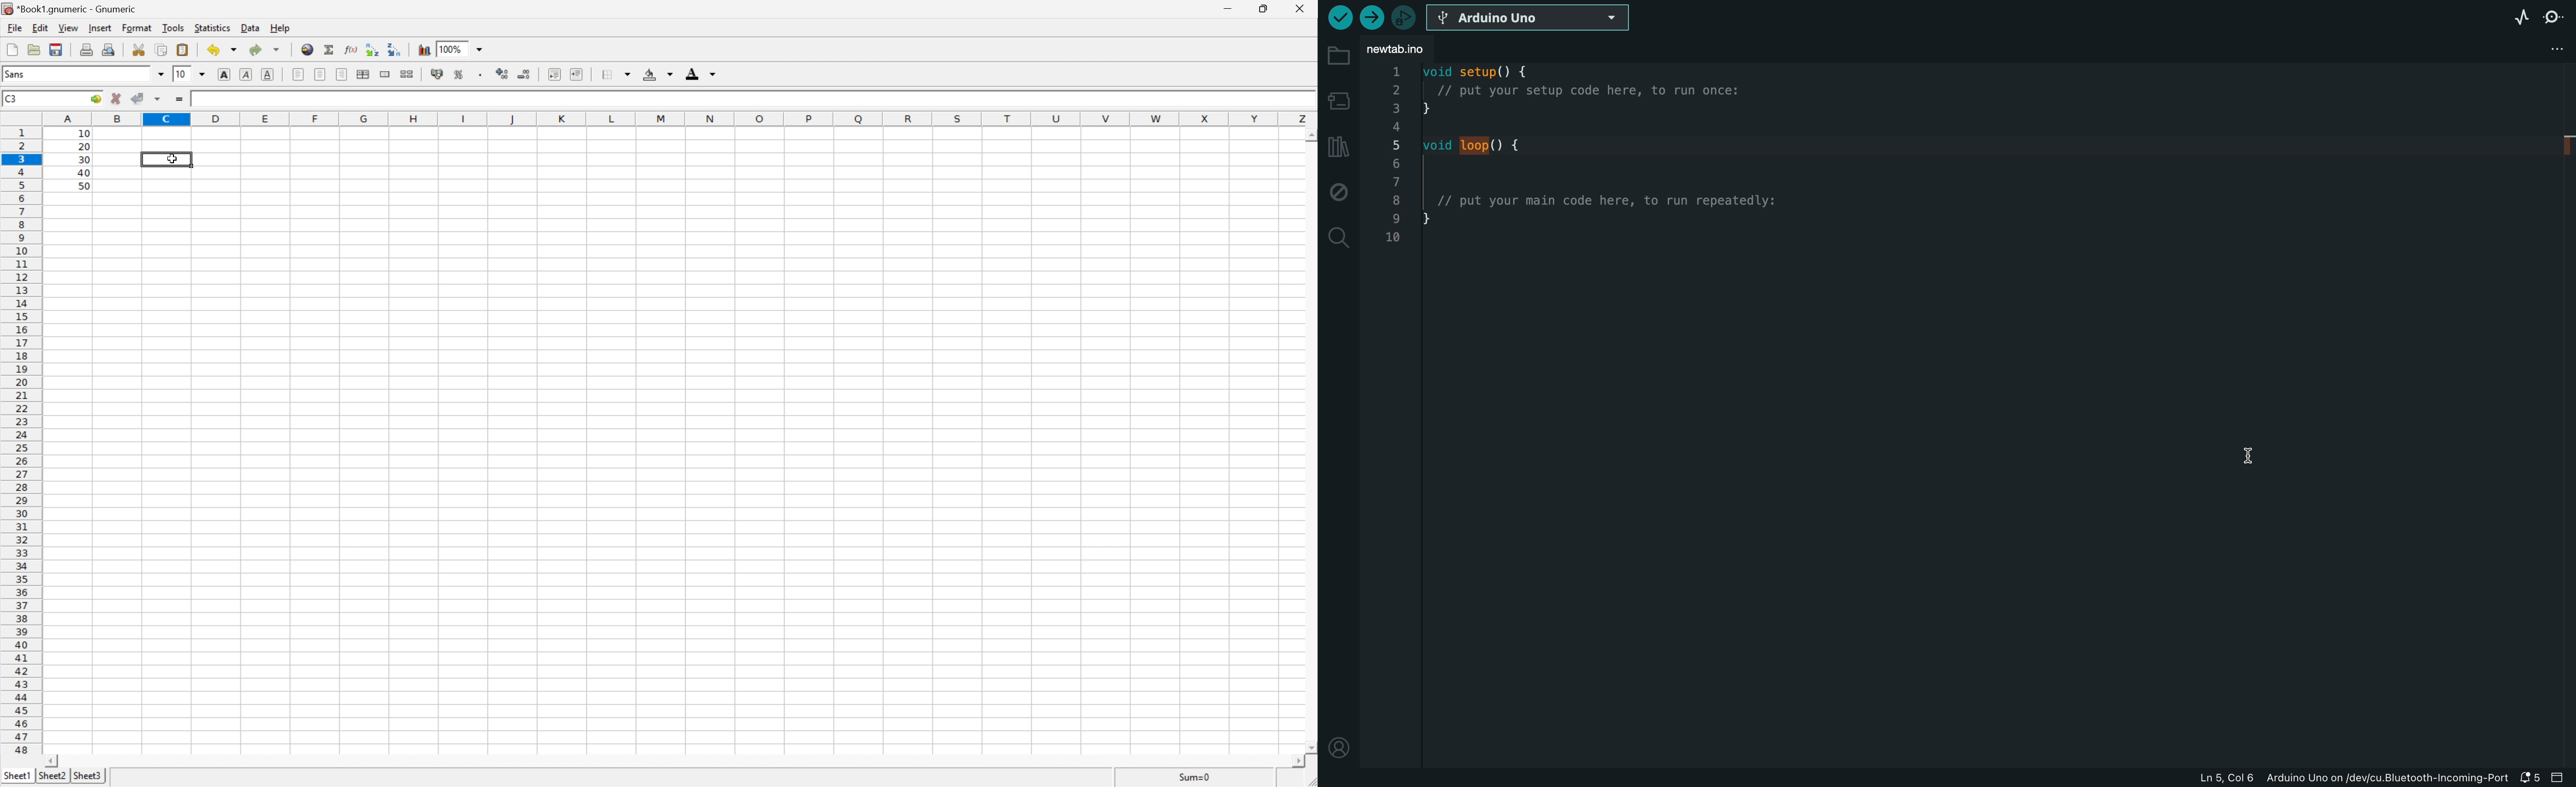  Describe the element at coordinates (329, 49) in the screenshot. I see `Sum into the current cell` at that location.